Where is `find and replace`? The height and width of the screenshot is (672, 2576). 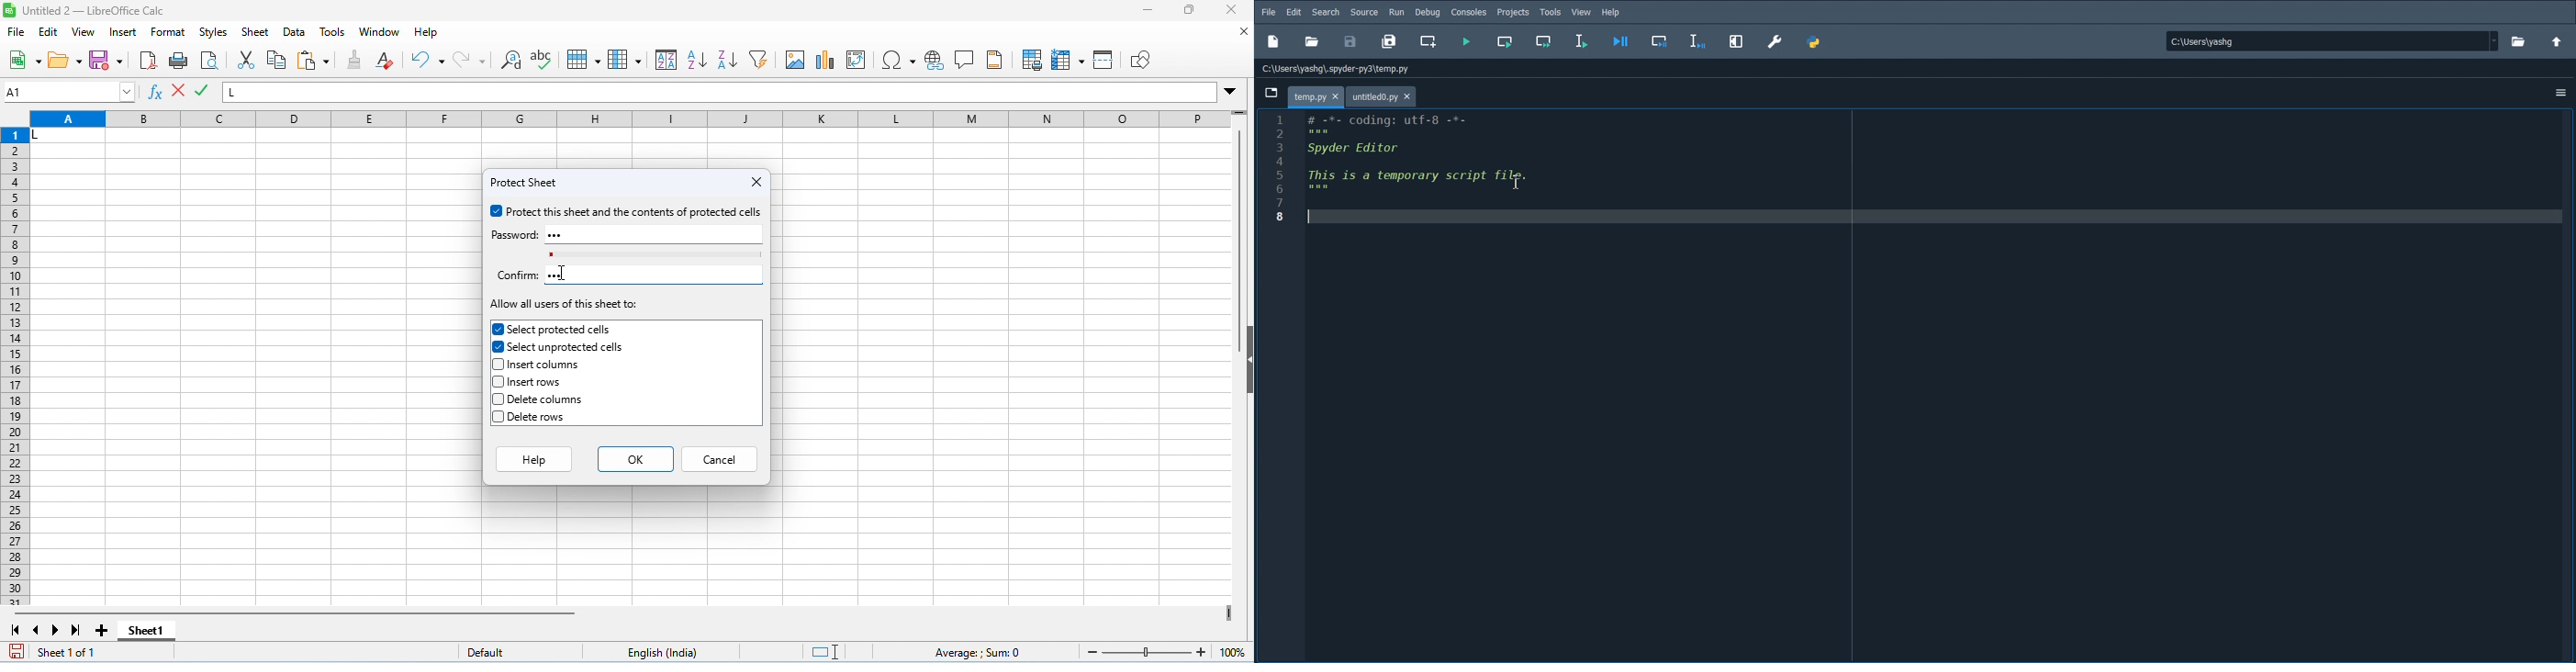 find and replace is located at coordinates (513, 62).